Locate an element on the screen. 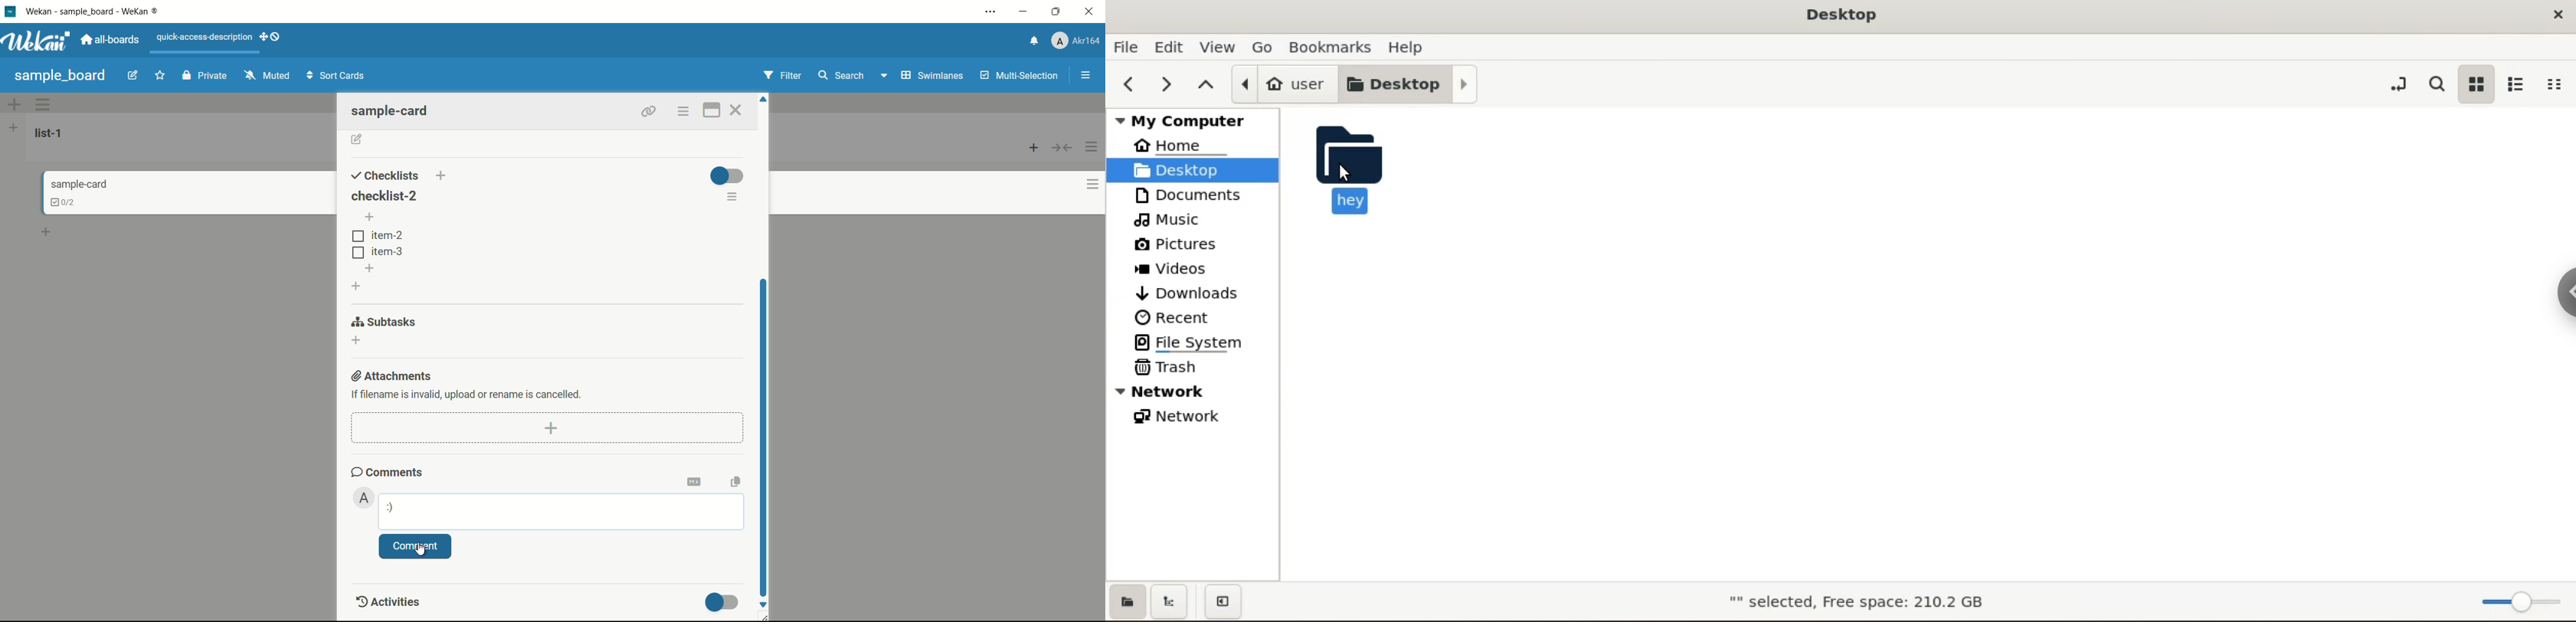  sample board is located at coordinates (60, 75).